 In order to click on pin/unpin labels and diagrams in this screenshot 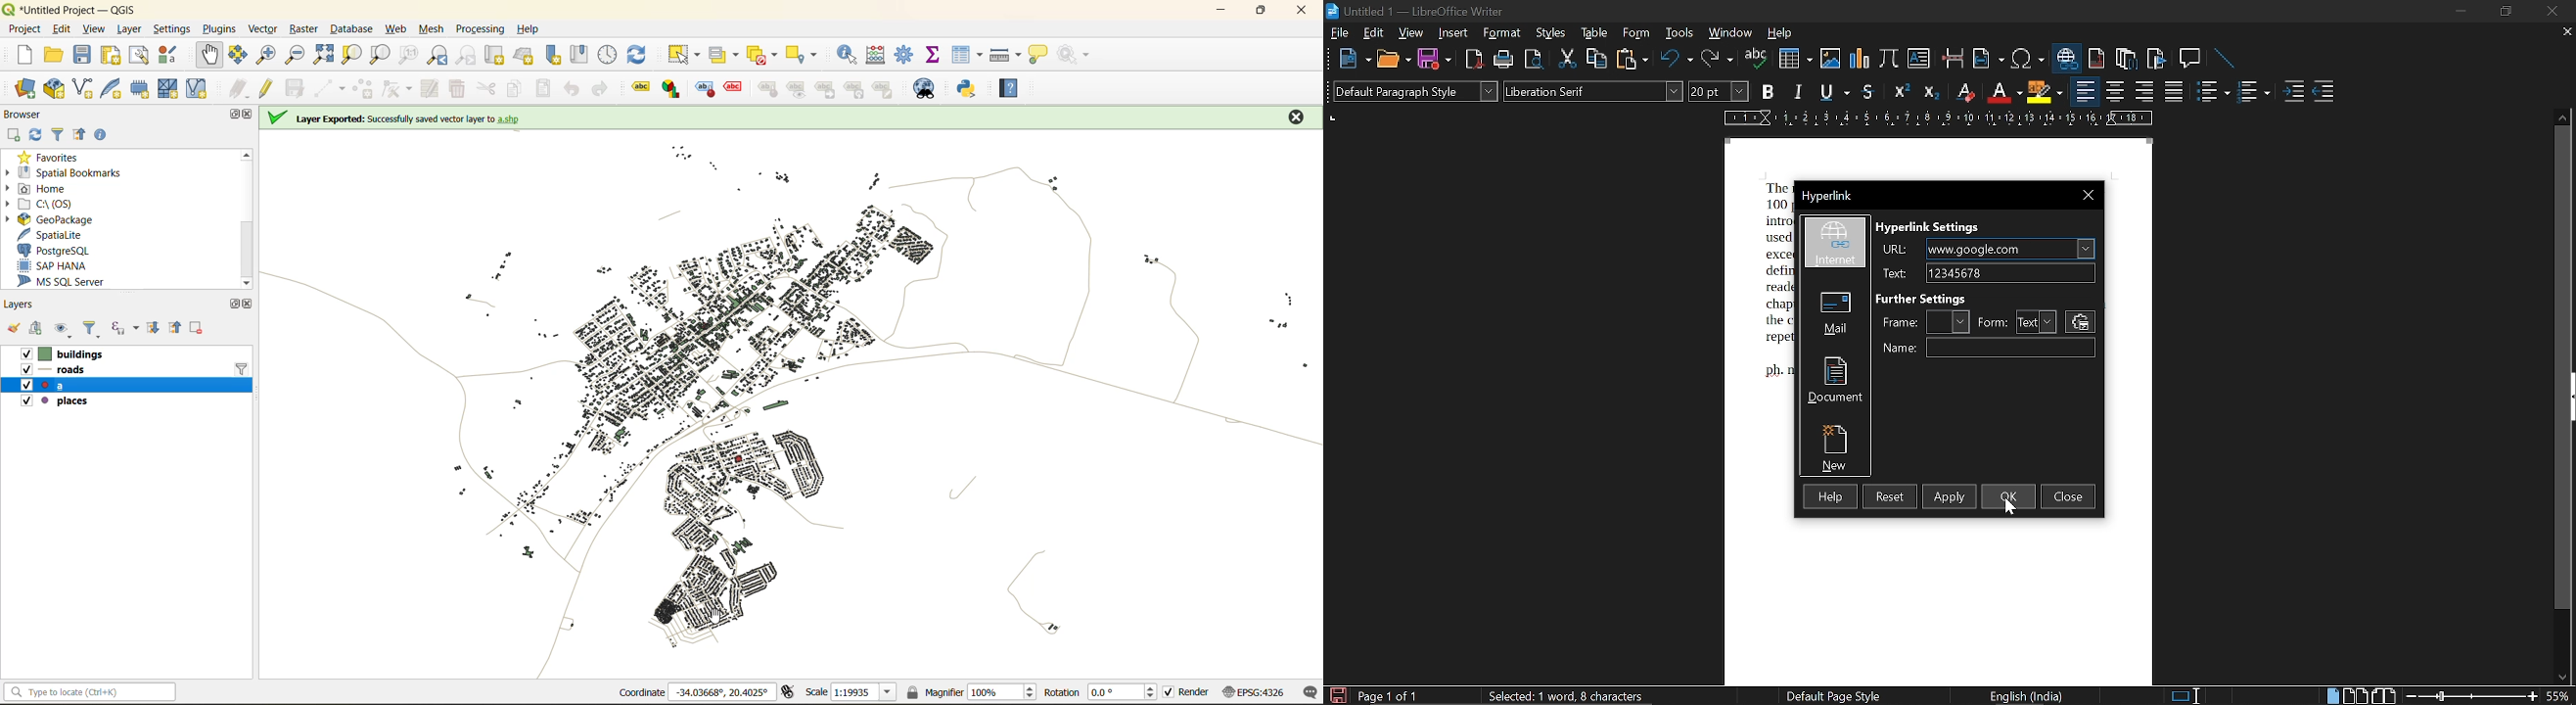, I will do `click(769, 89)`.